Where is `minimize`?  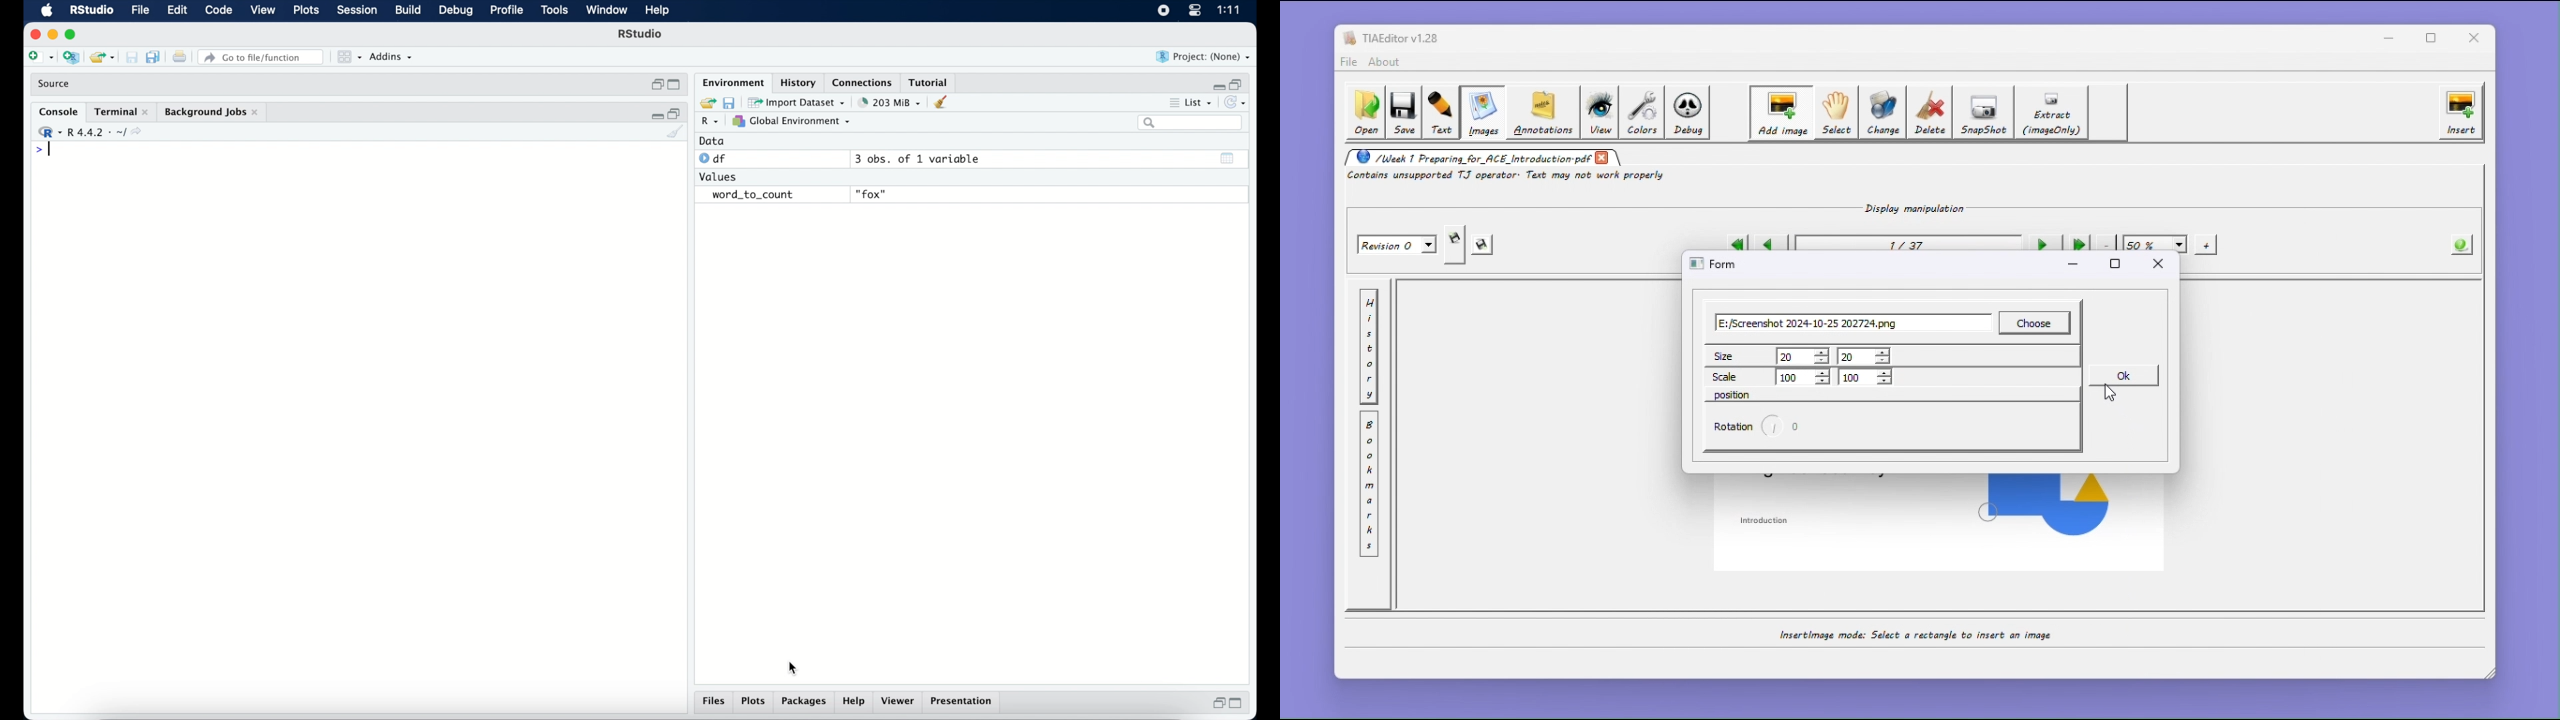
minimize is located at coordinates (1217, 86).